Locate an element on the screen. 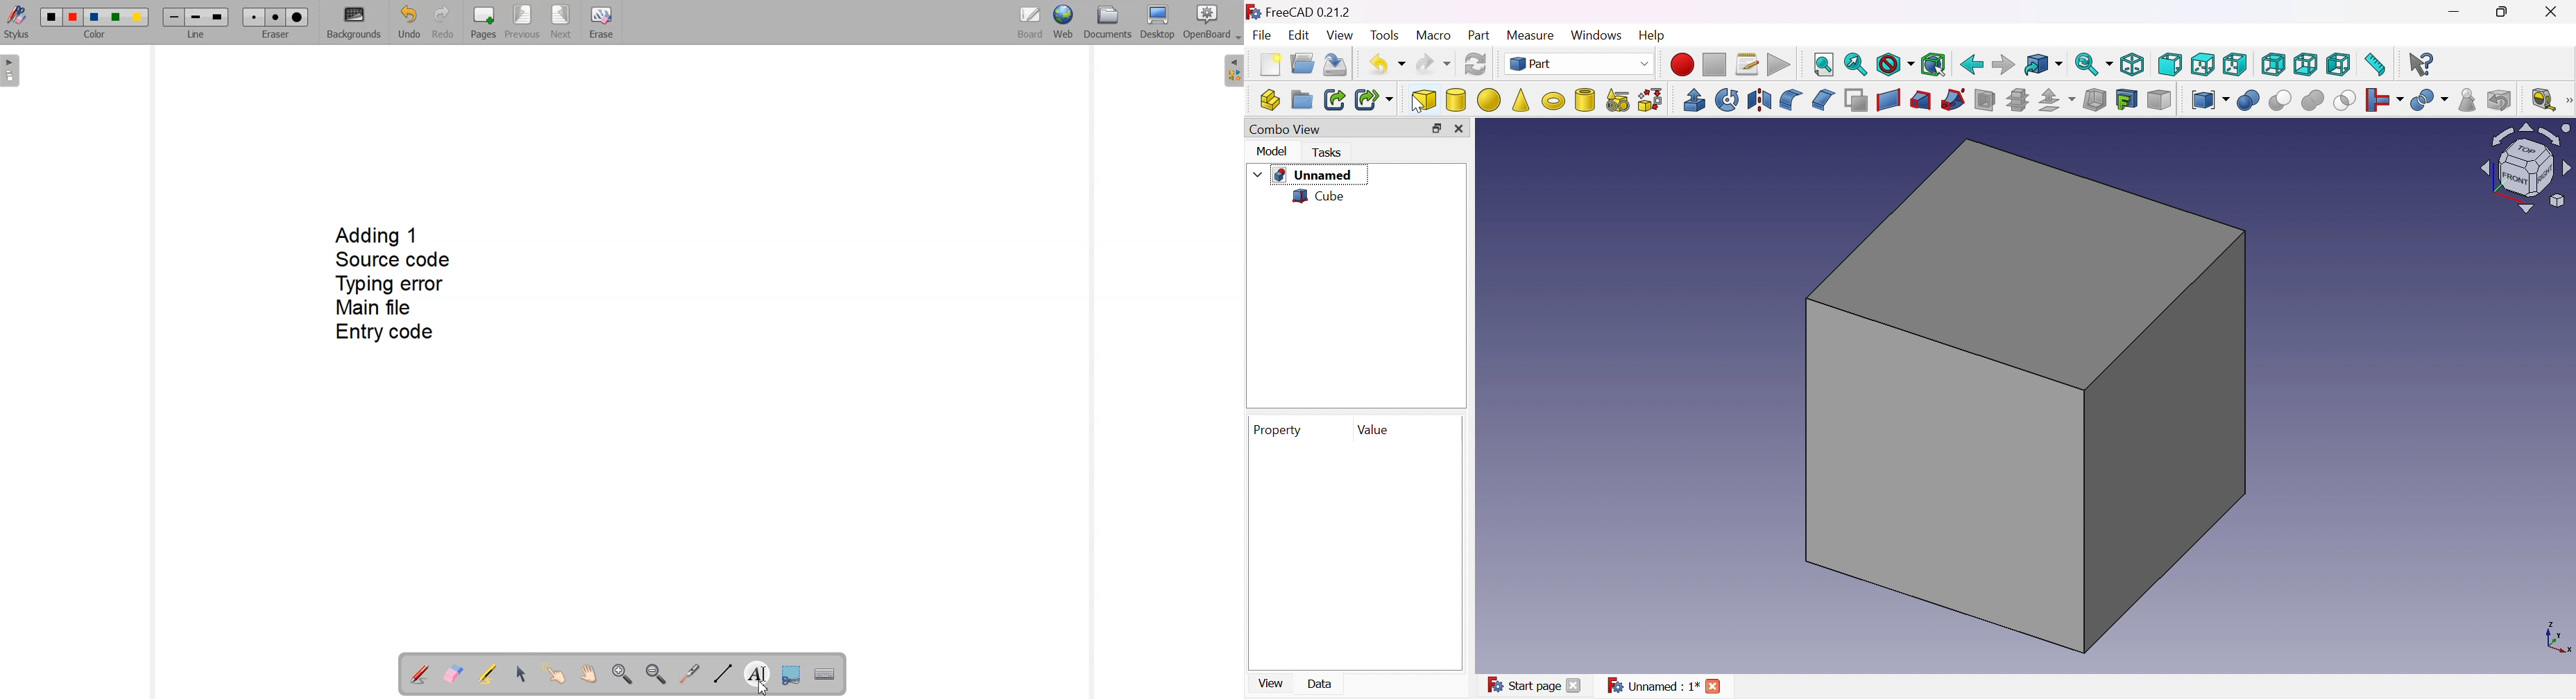 The image size is (2576, 700). Make link is located at coordinates (1336, 98).